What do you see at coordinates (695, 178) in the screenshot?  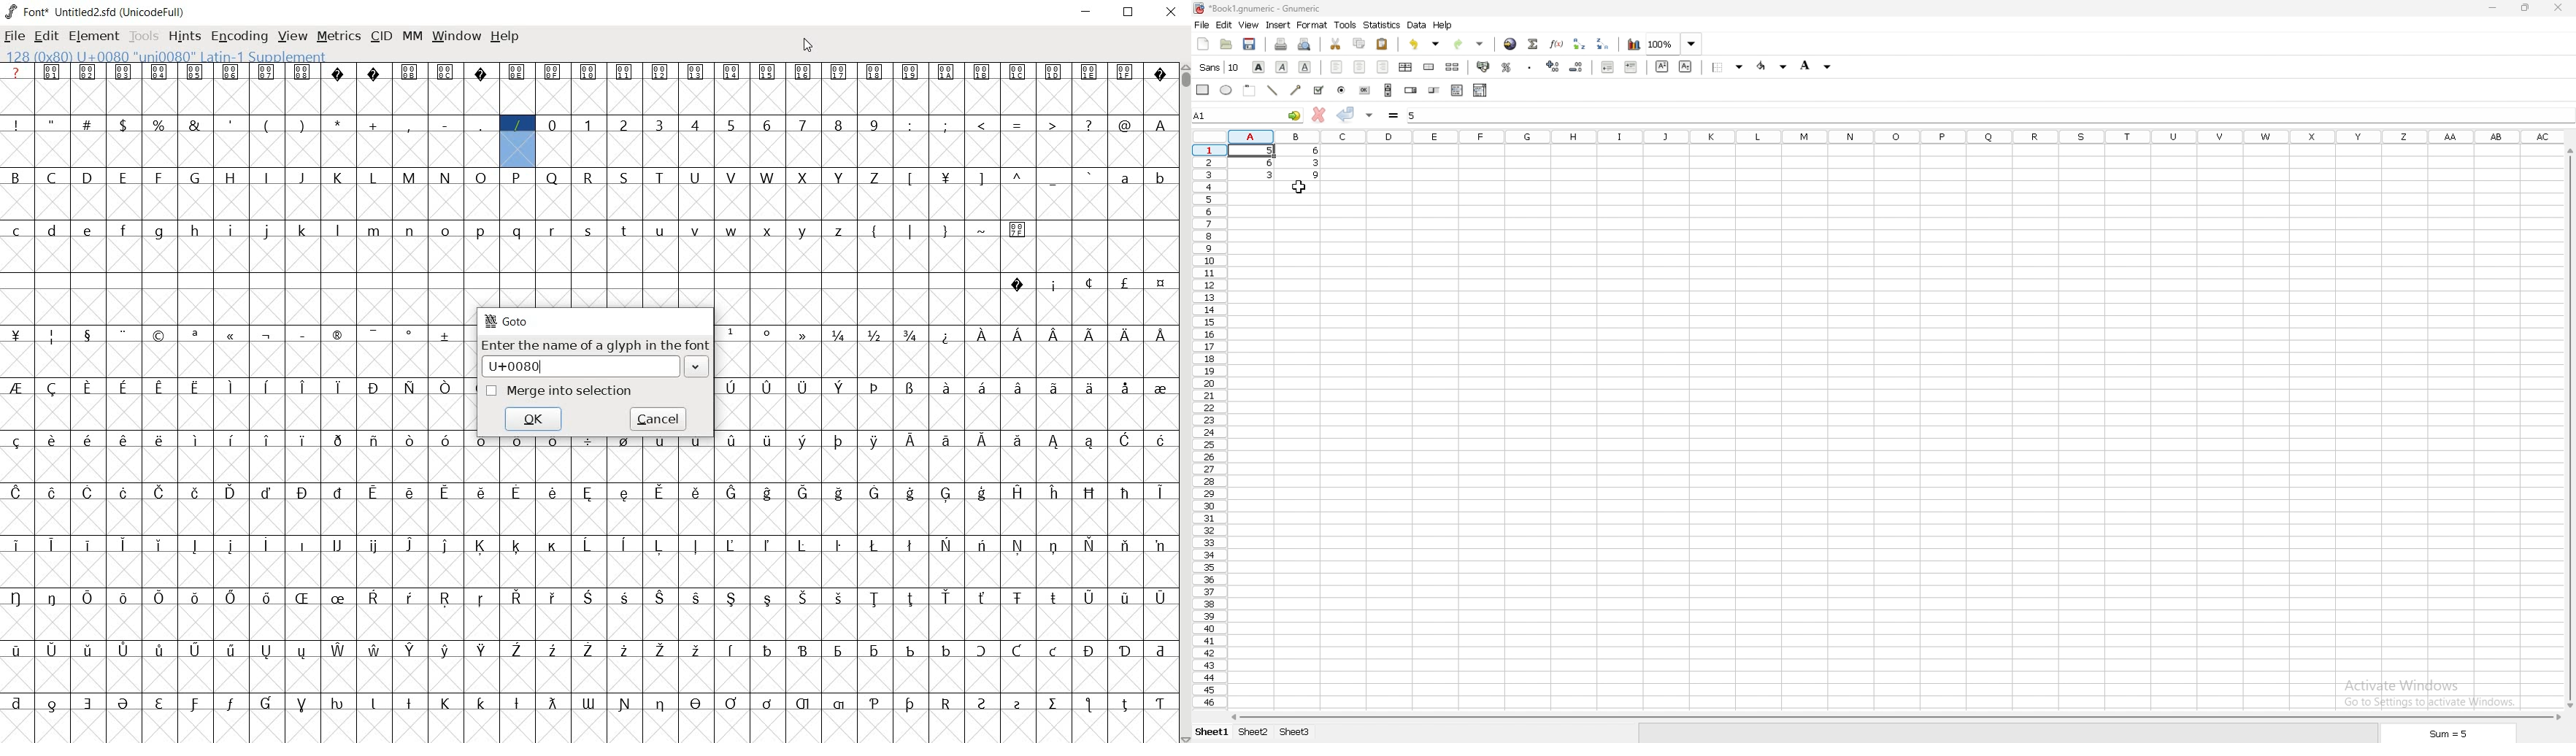 I see `glyph` at bounding box center [695, 178].